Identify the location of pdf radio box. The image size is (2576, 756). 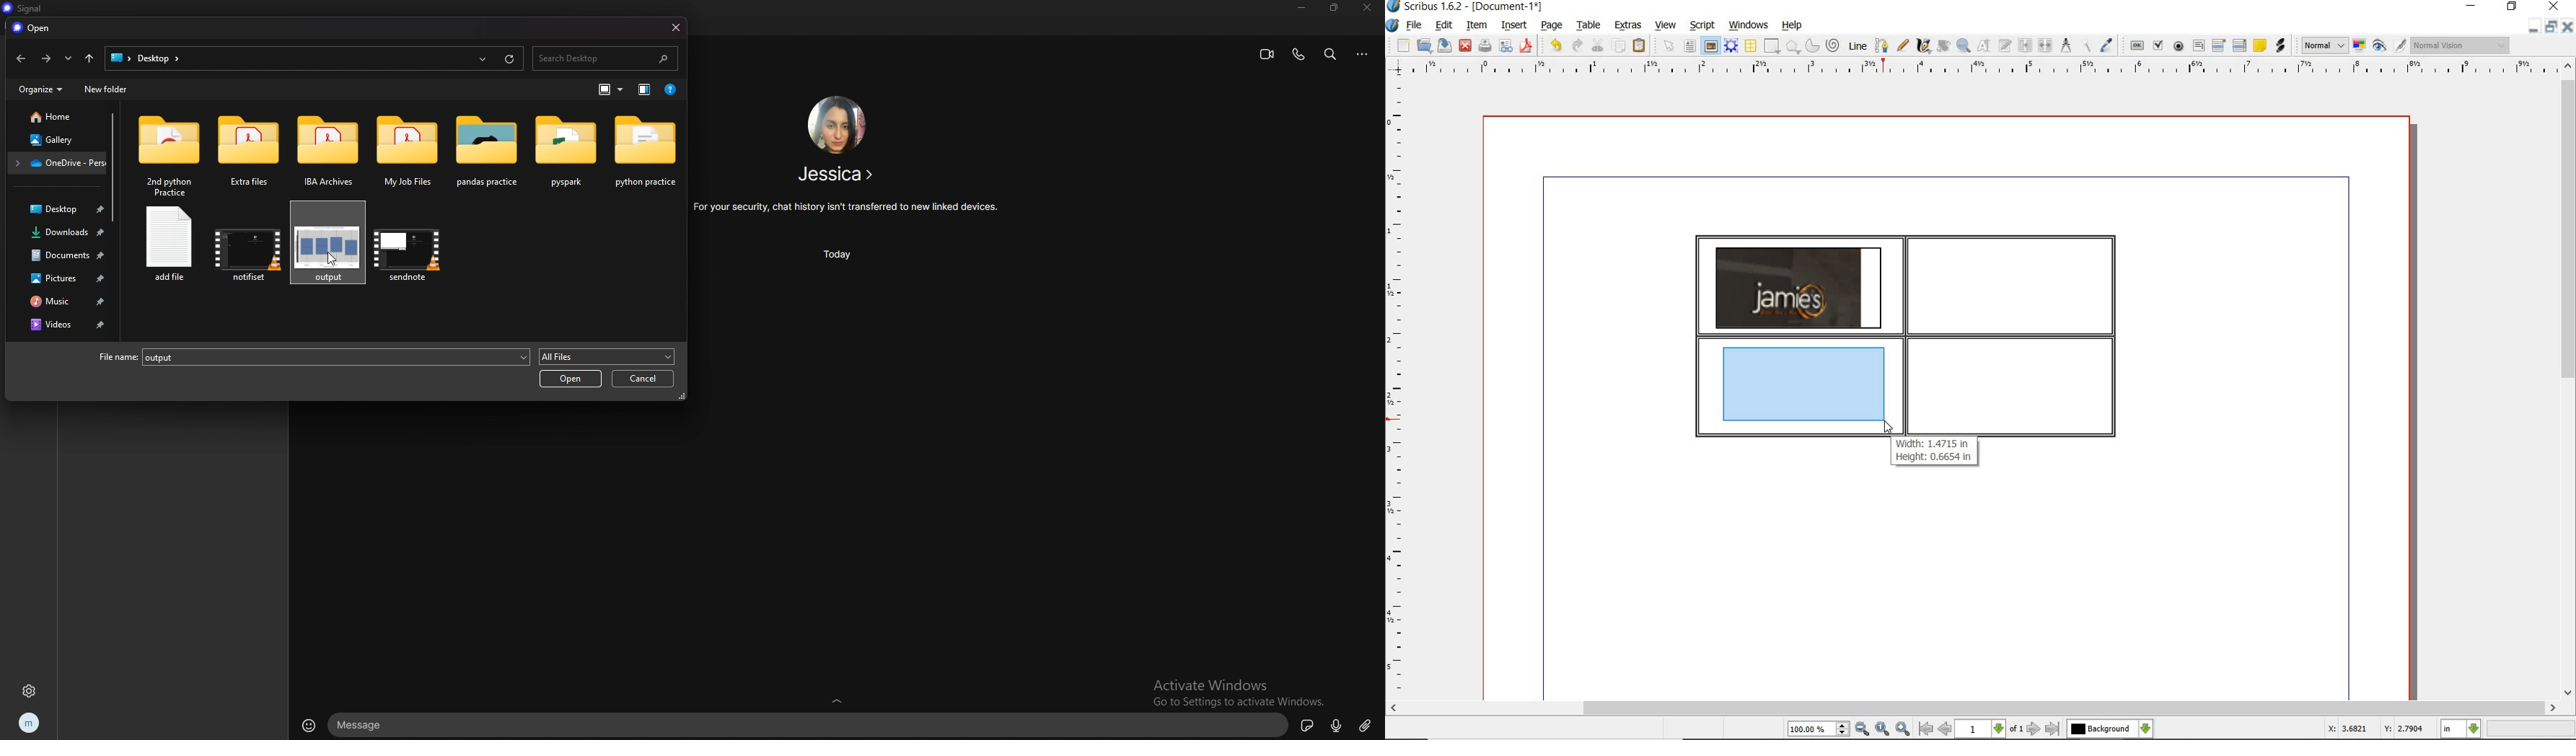
(2179, 47).